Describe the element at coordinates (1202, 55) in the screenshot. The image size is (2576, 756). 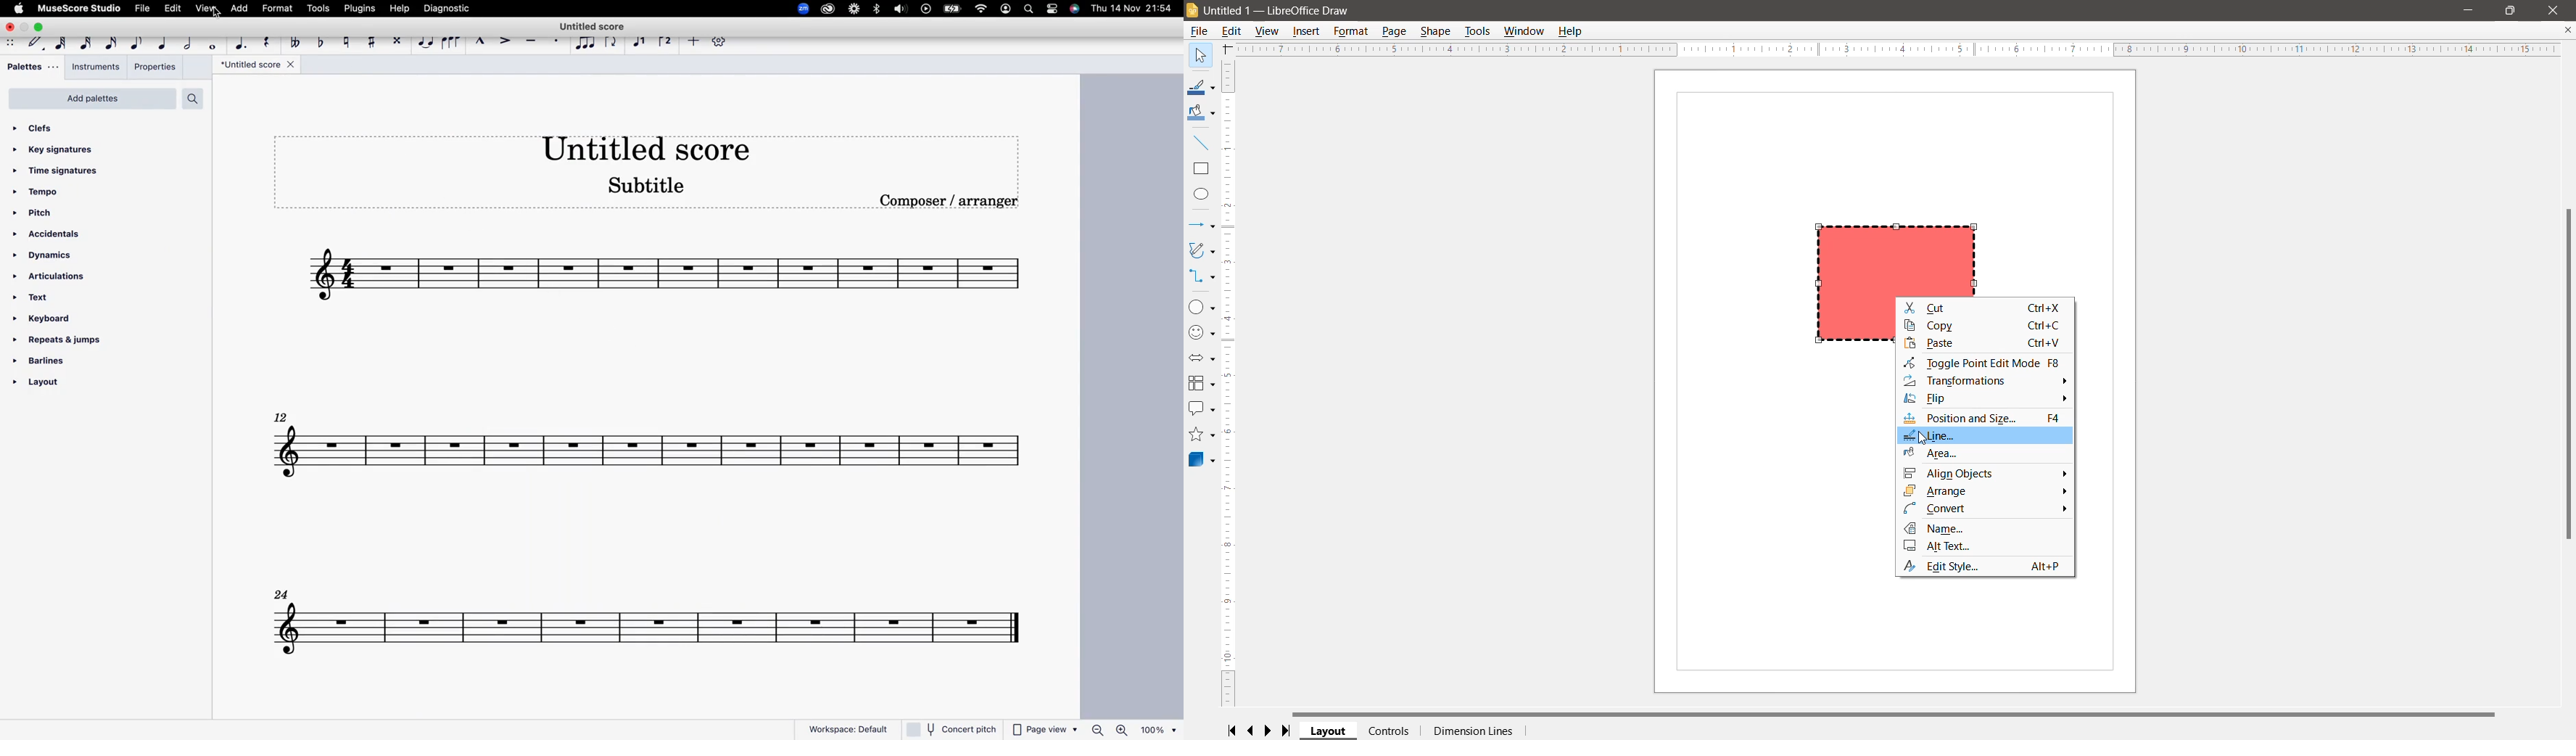
I see `Select Tool` at that location.